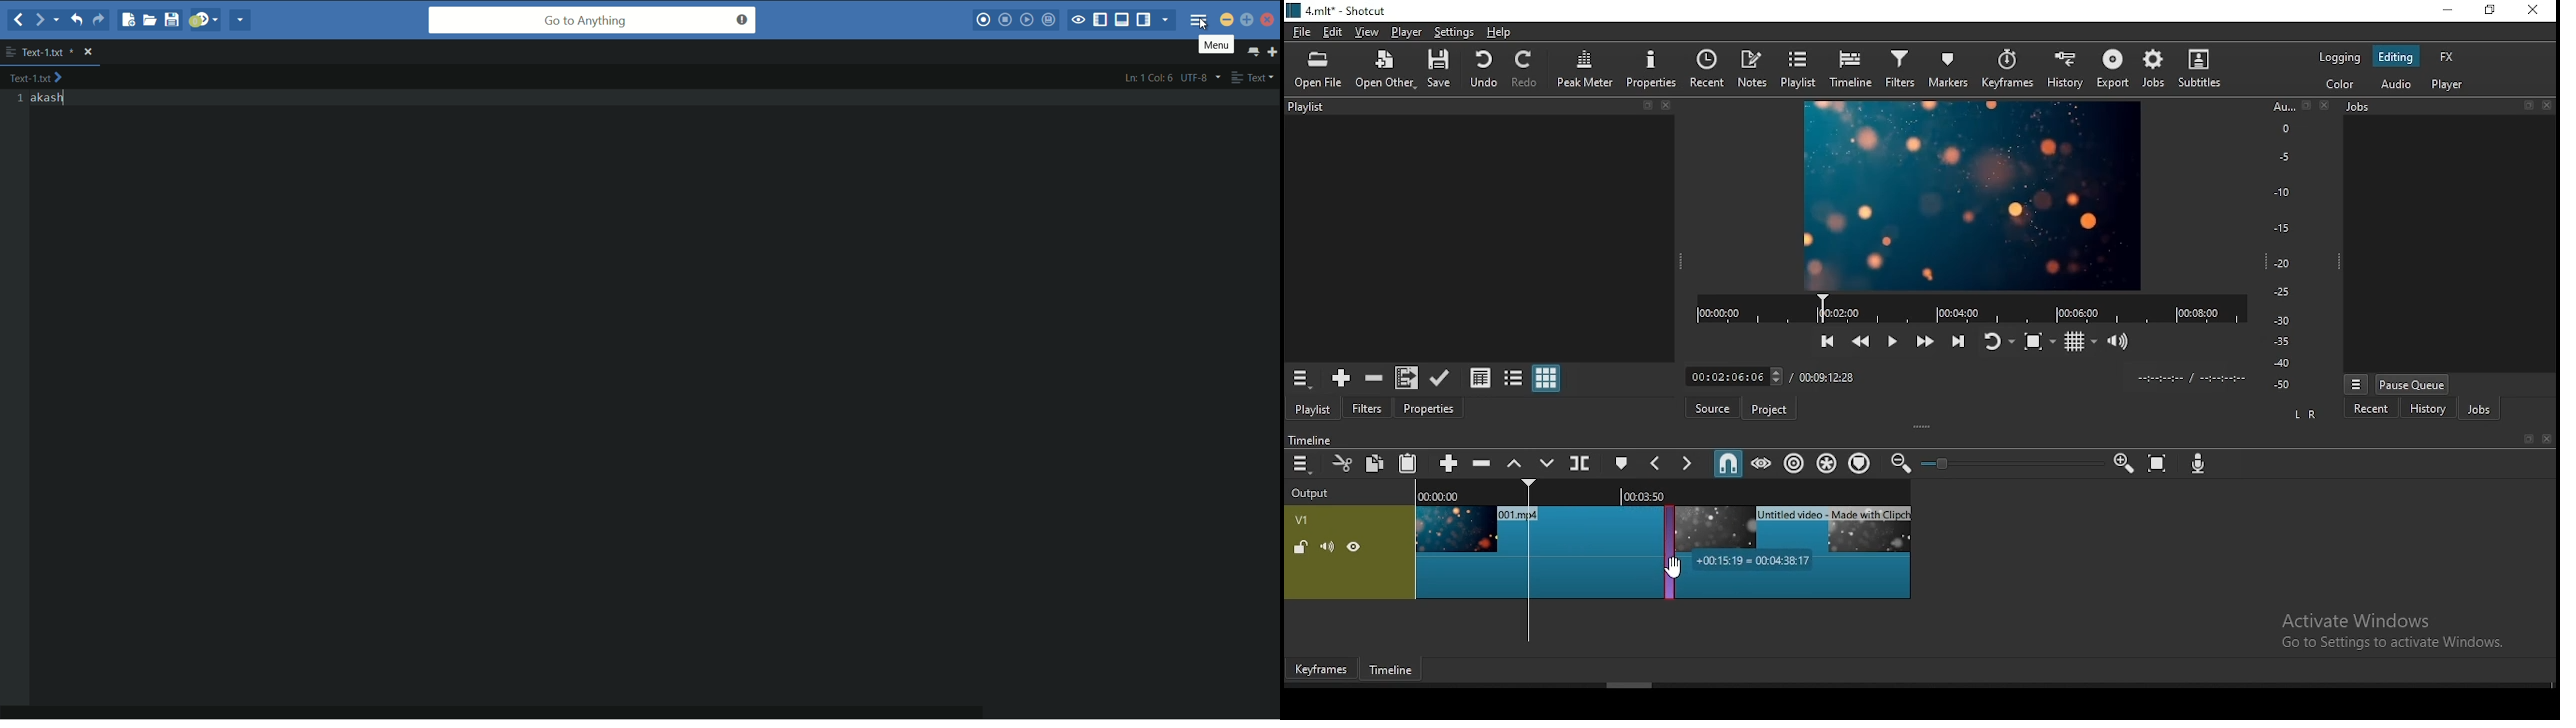 Image resolution: width=2576 pixels, height=728 pixels. Describe the element at coordinates (1795, 550) in the screenshot. I see `video clip` at that location.